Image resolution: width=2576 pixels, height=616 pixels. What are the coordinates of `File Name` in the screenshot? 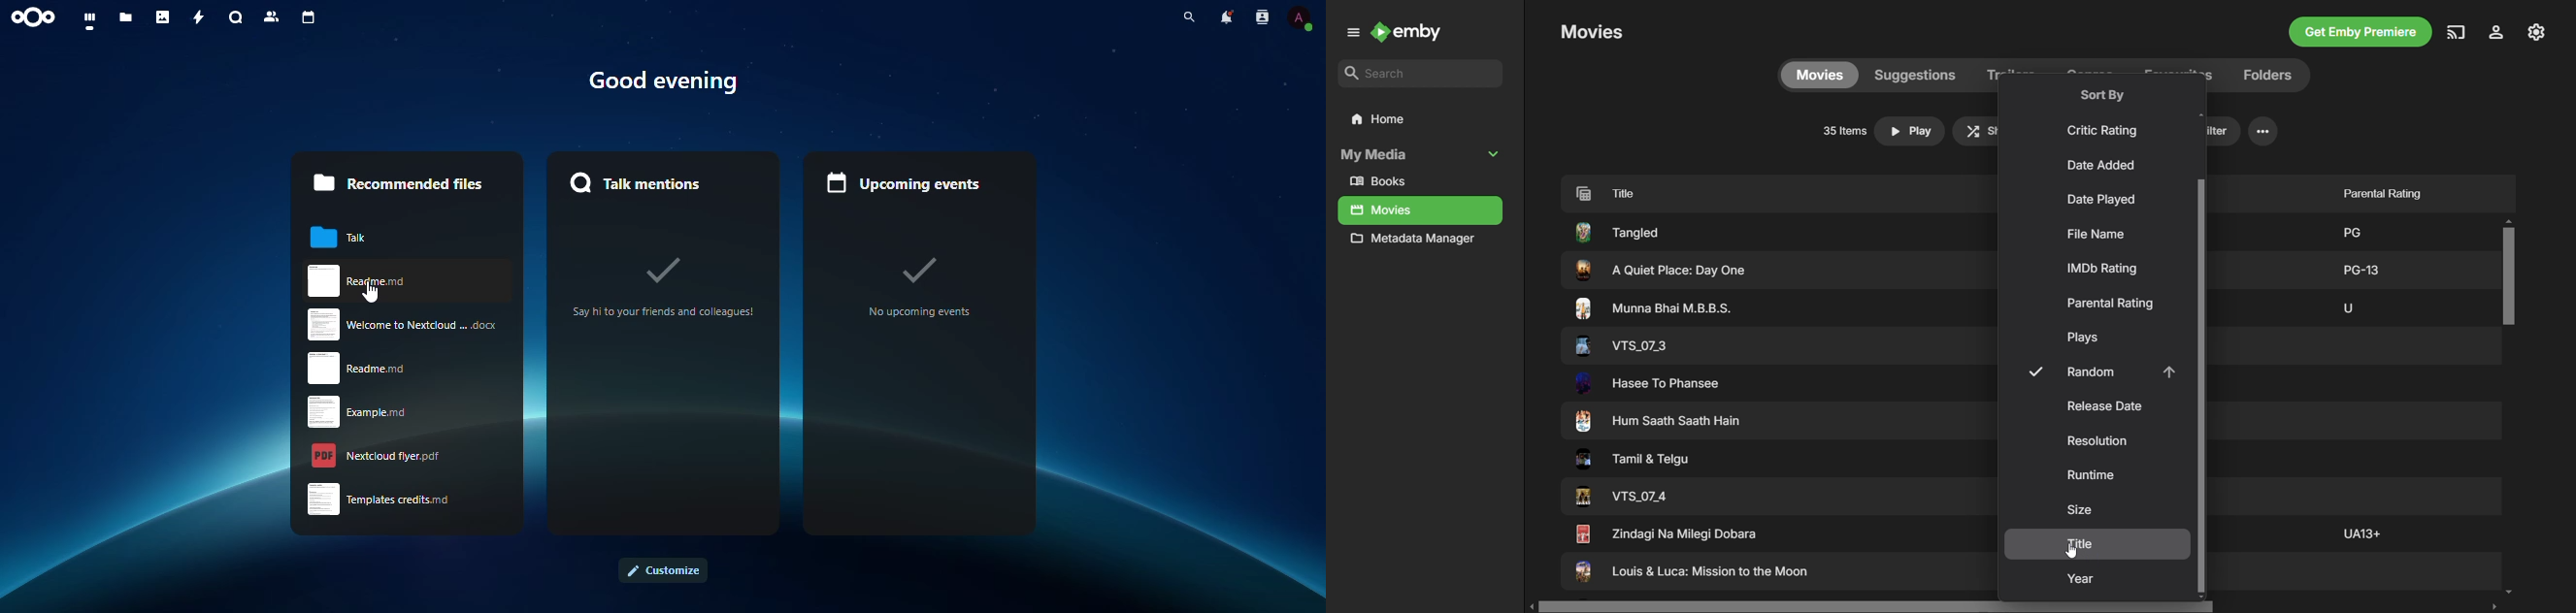 It's located at (2096, 234).